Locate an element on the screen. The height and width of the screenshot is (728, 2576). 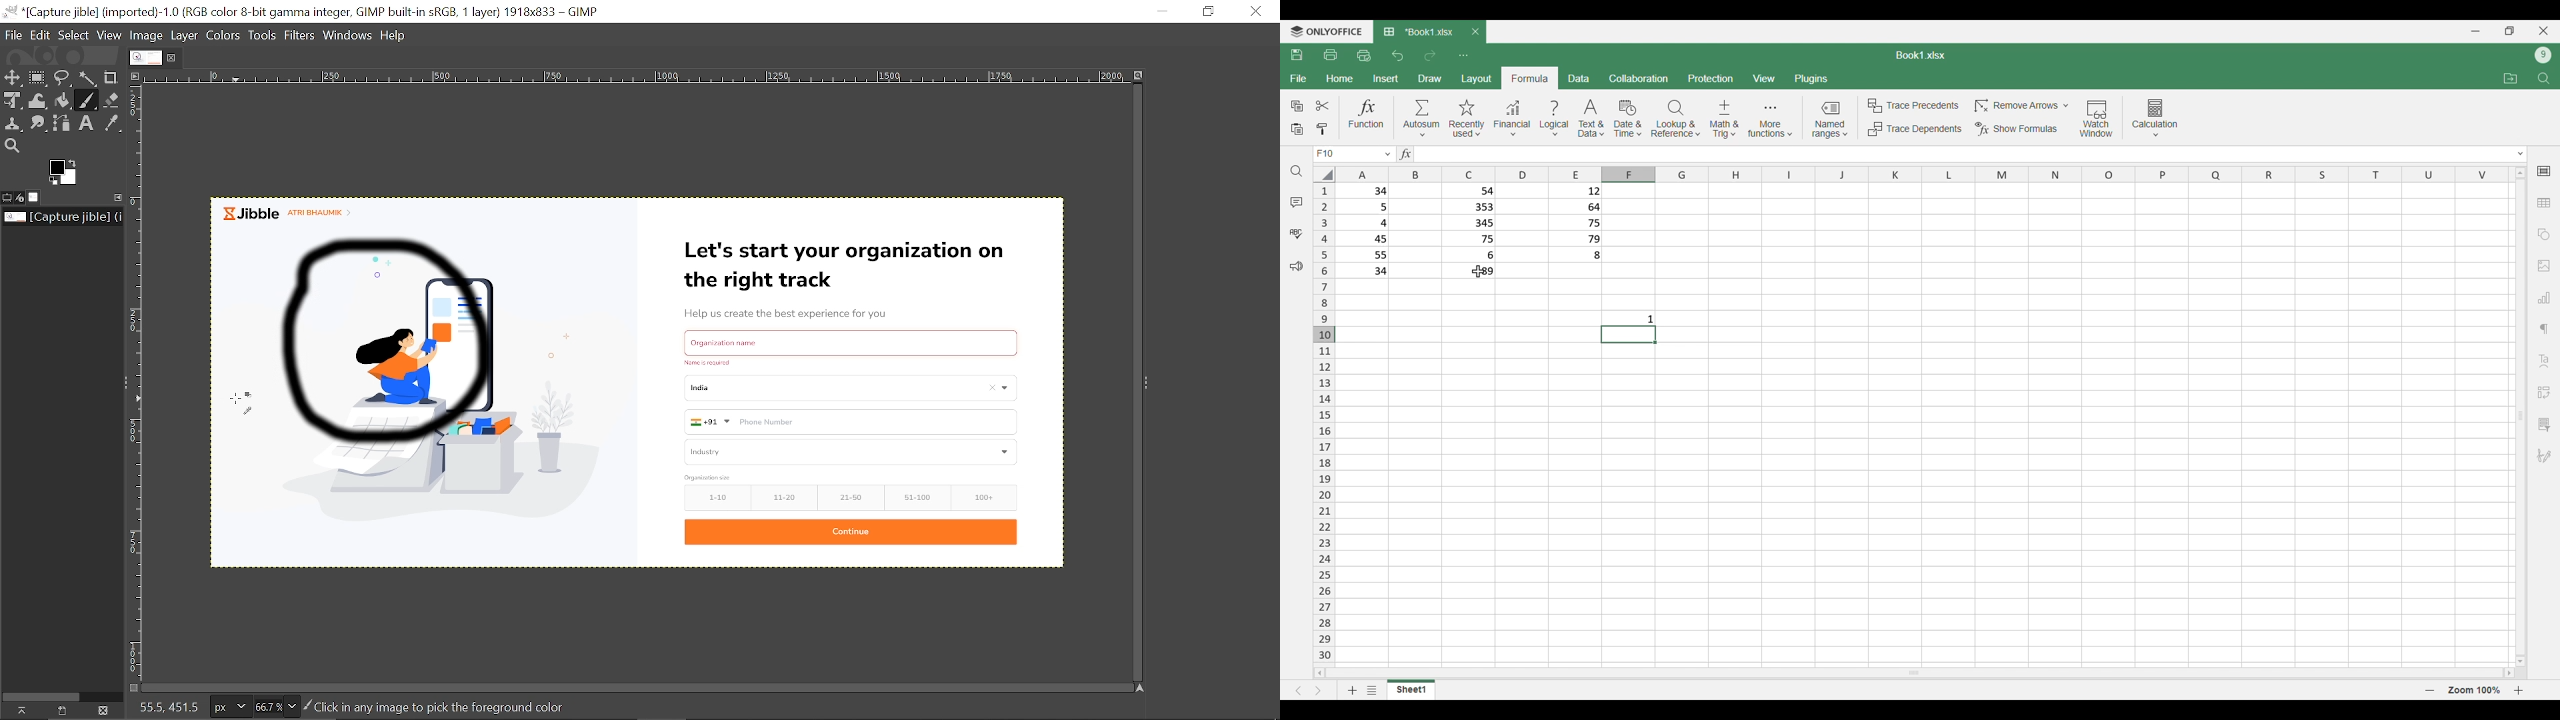
File is located at coordinates (16, 35).